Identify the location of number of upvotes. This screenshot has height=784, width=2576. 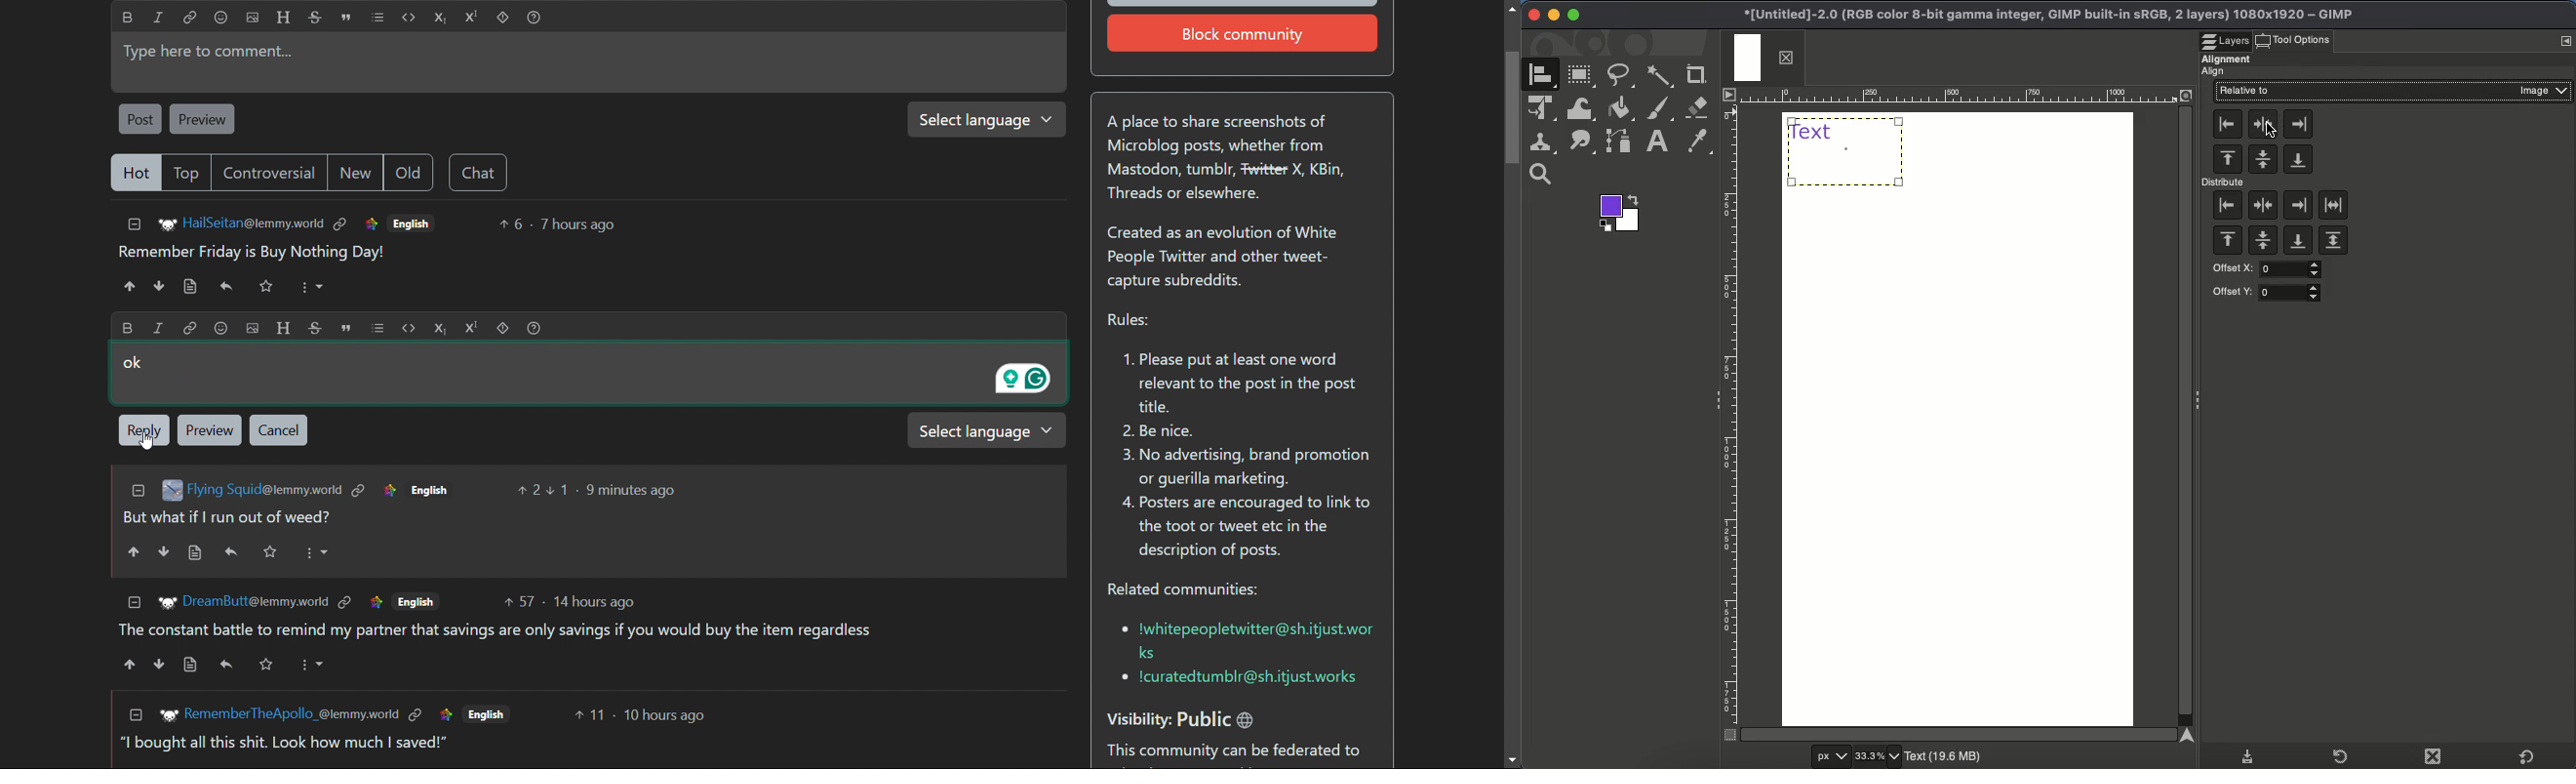
(529, 489).